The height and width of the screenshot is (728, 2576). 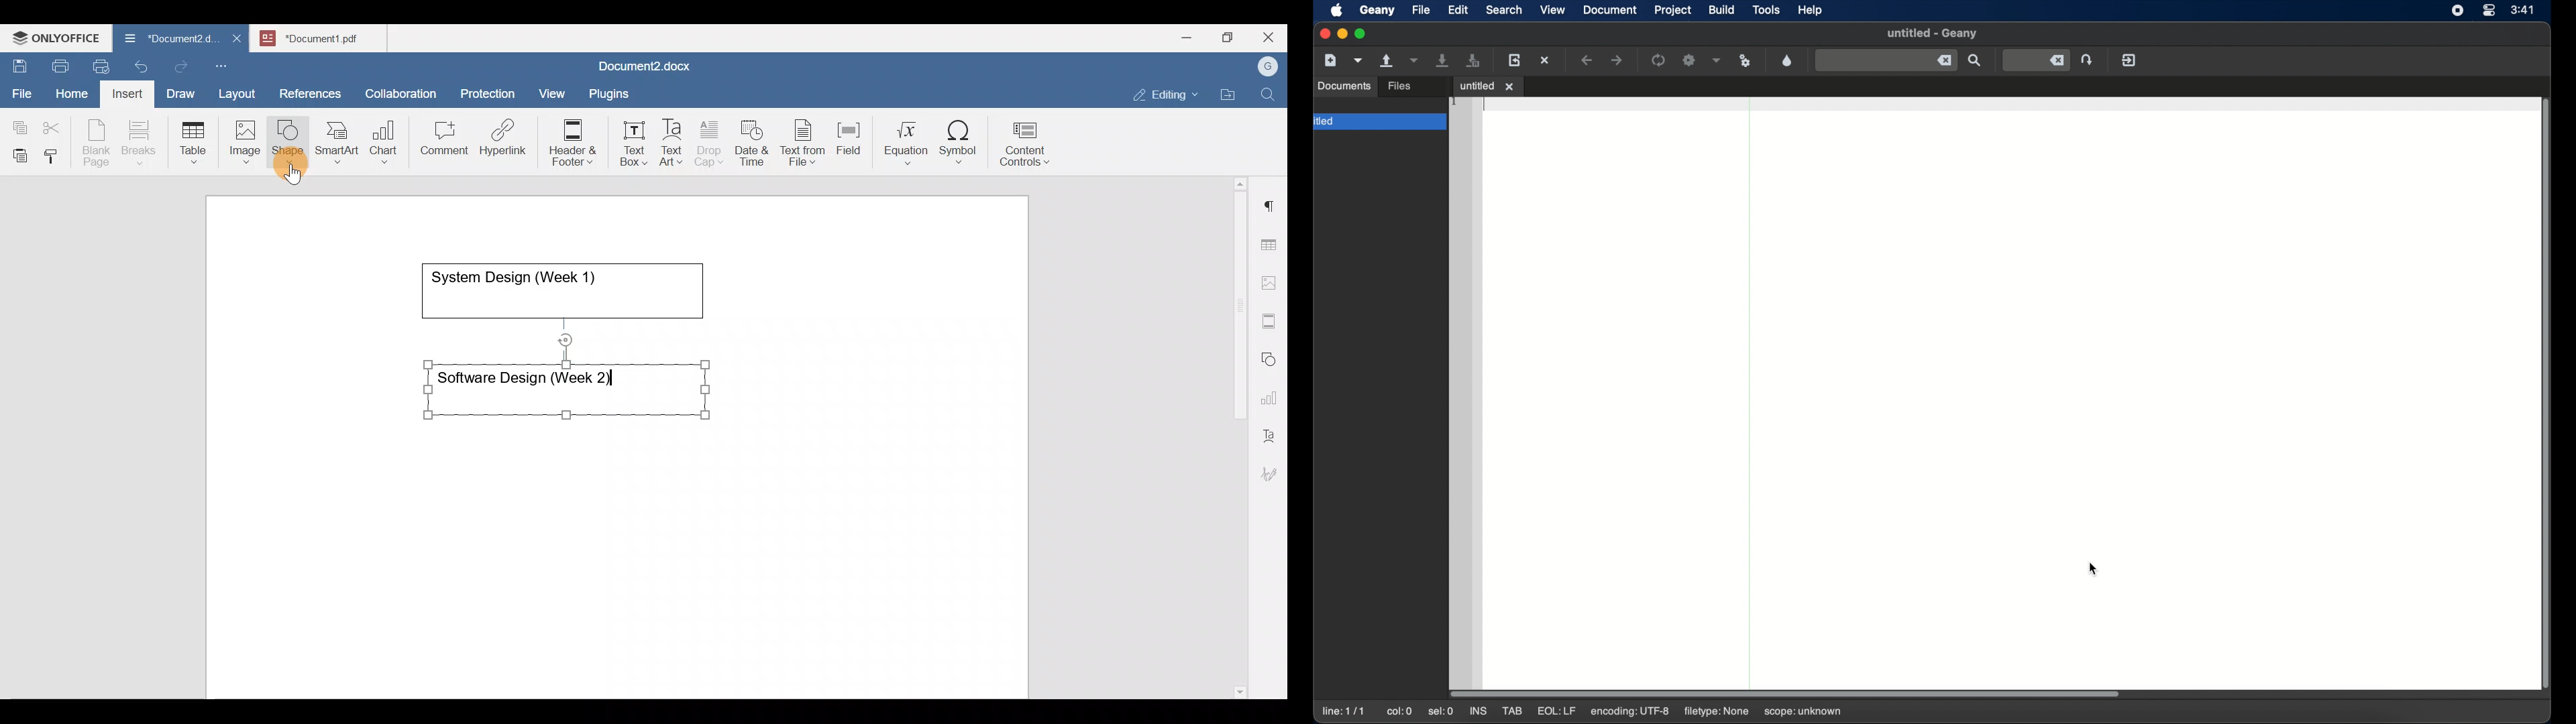 I want to click on edit, so click(x=1458, y=11).